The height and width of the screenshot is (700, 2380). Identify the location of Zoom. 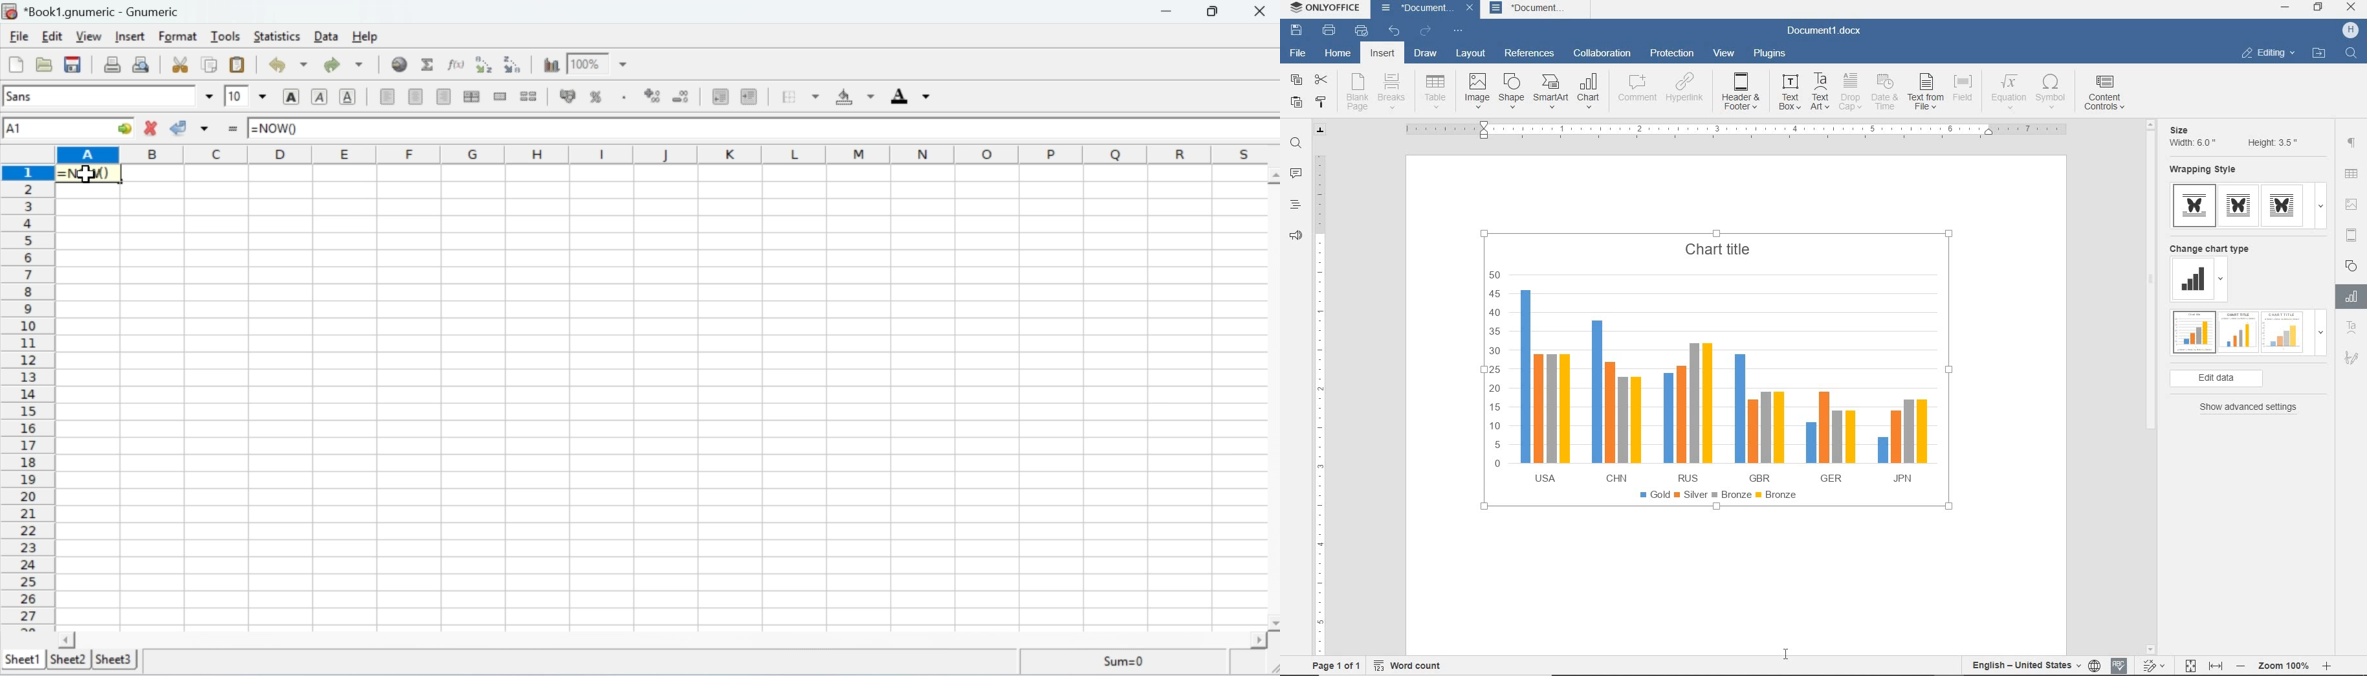
(600, 63).